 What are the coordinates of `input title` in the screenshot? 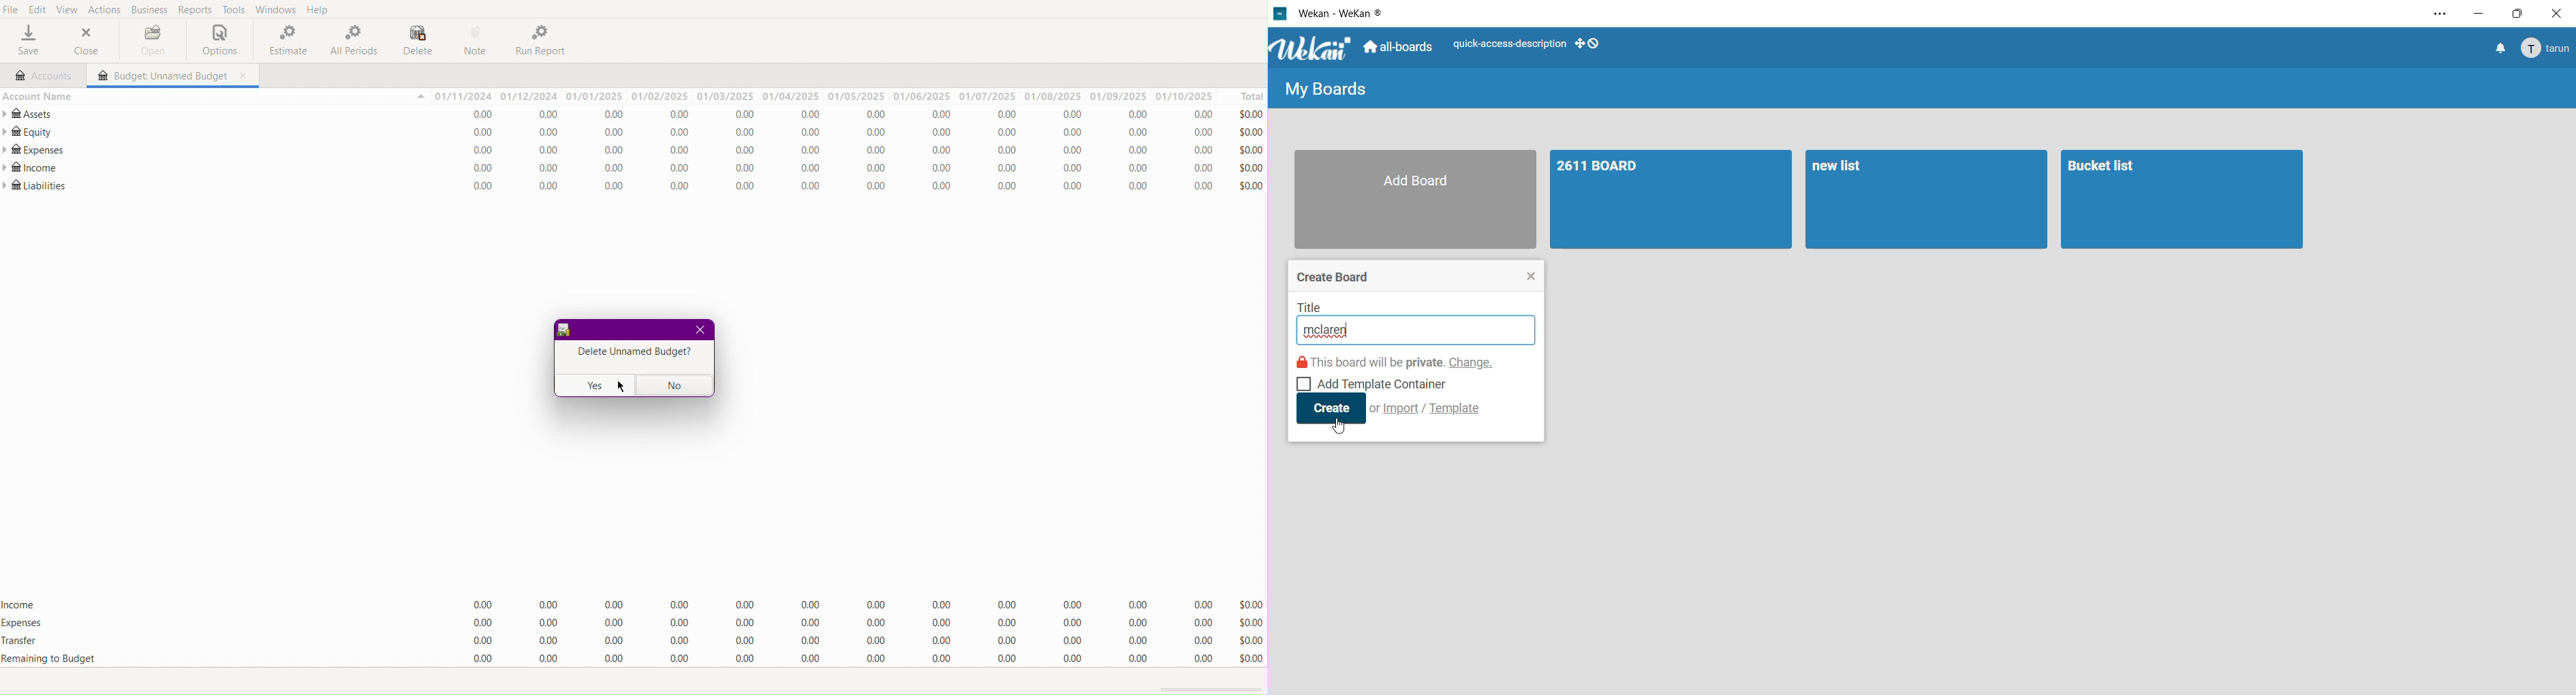 It's located at (1415, 332).